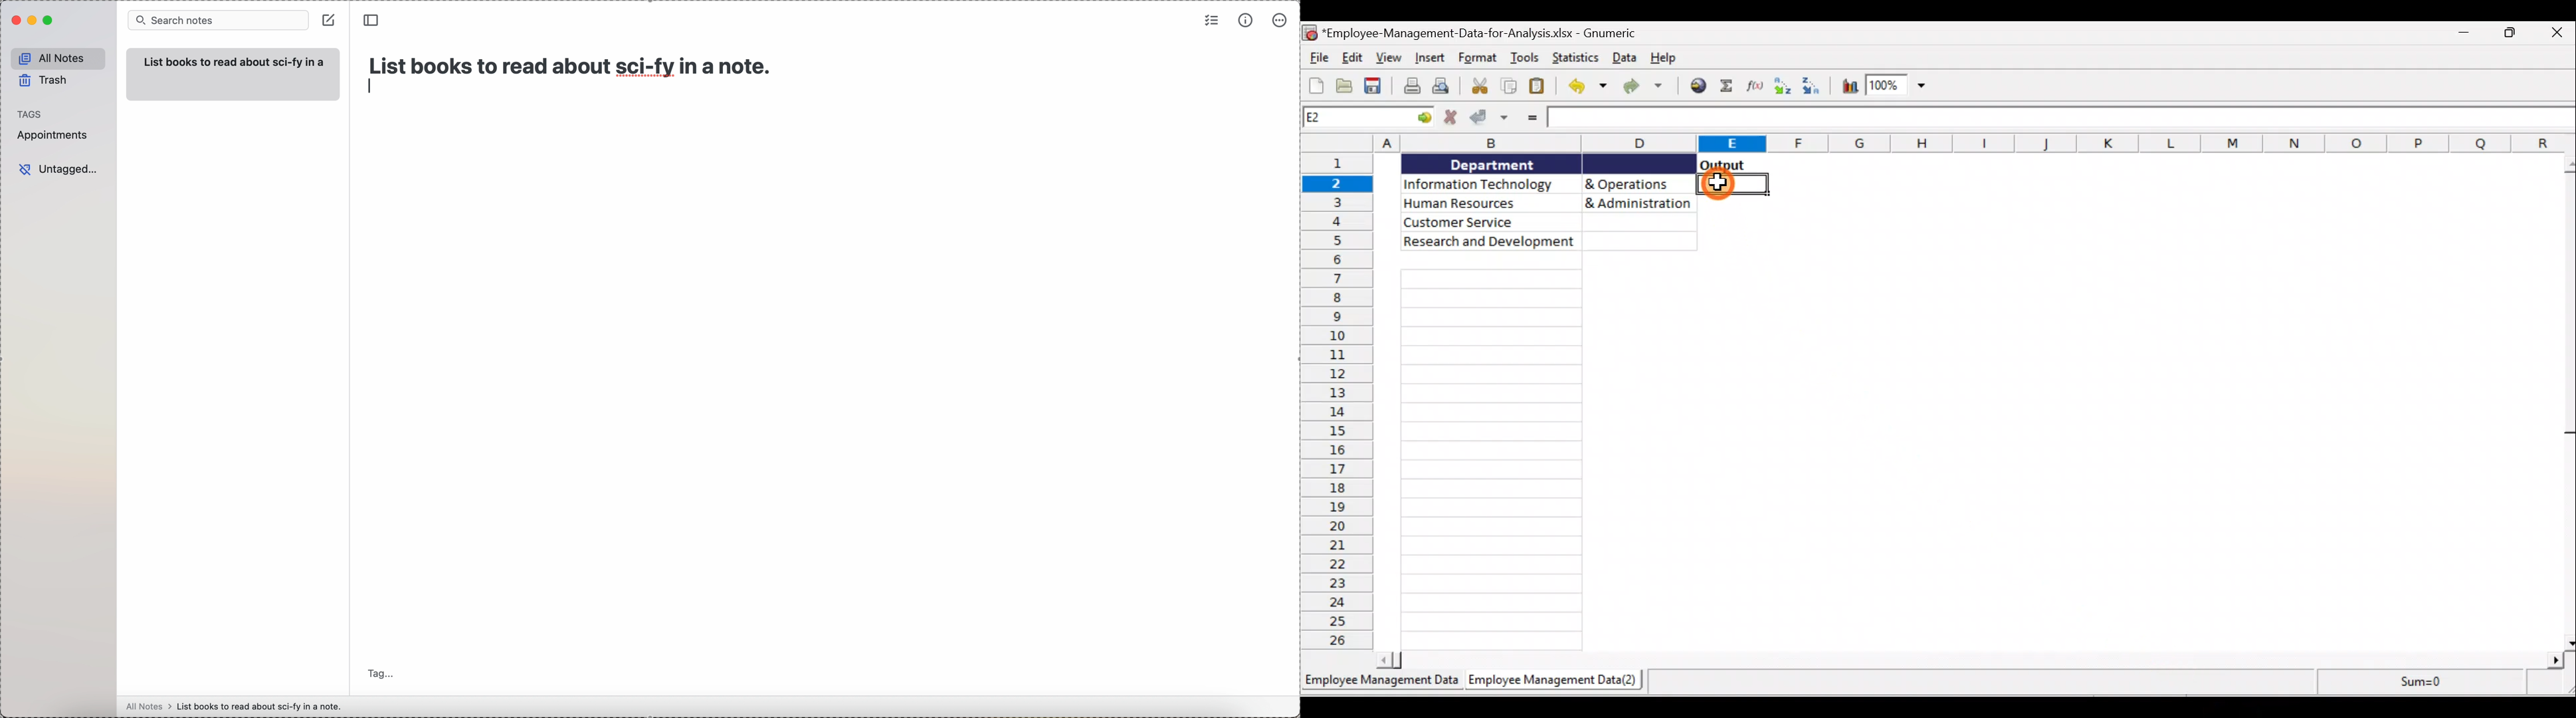 The height and width of the screenshot is (728, 2576). What do you see at coordinates (1482, 88) in the screenshot?
I see `Cut the selection` at bounding box center [1482, 88].